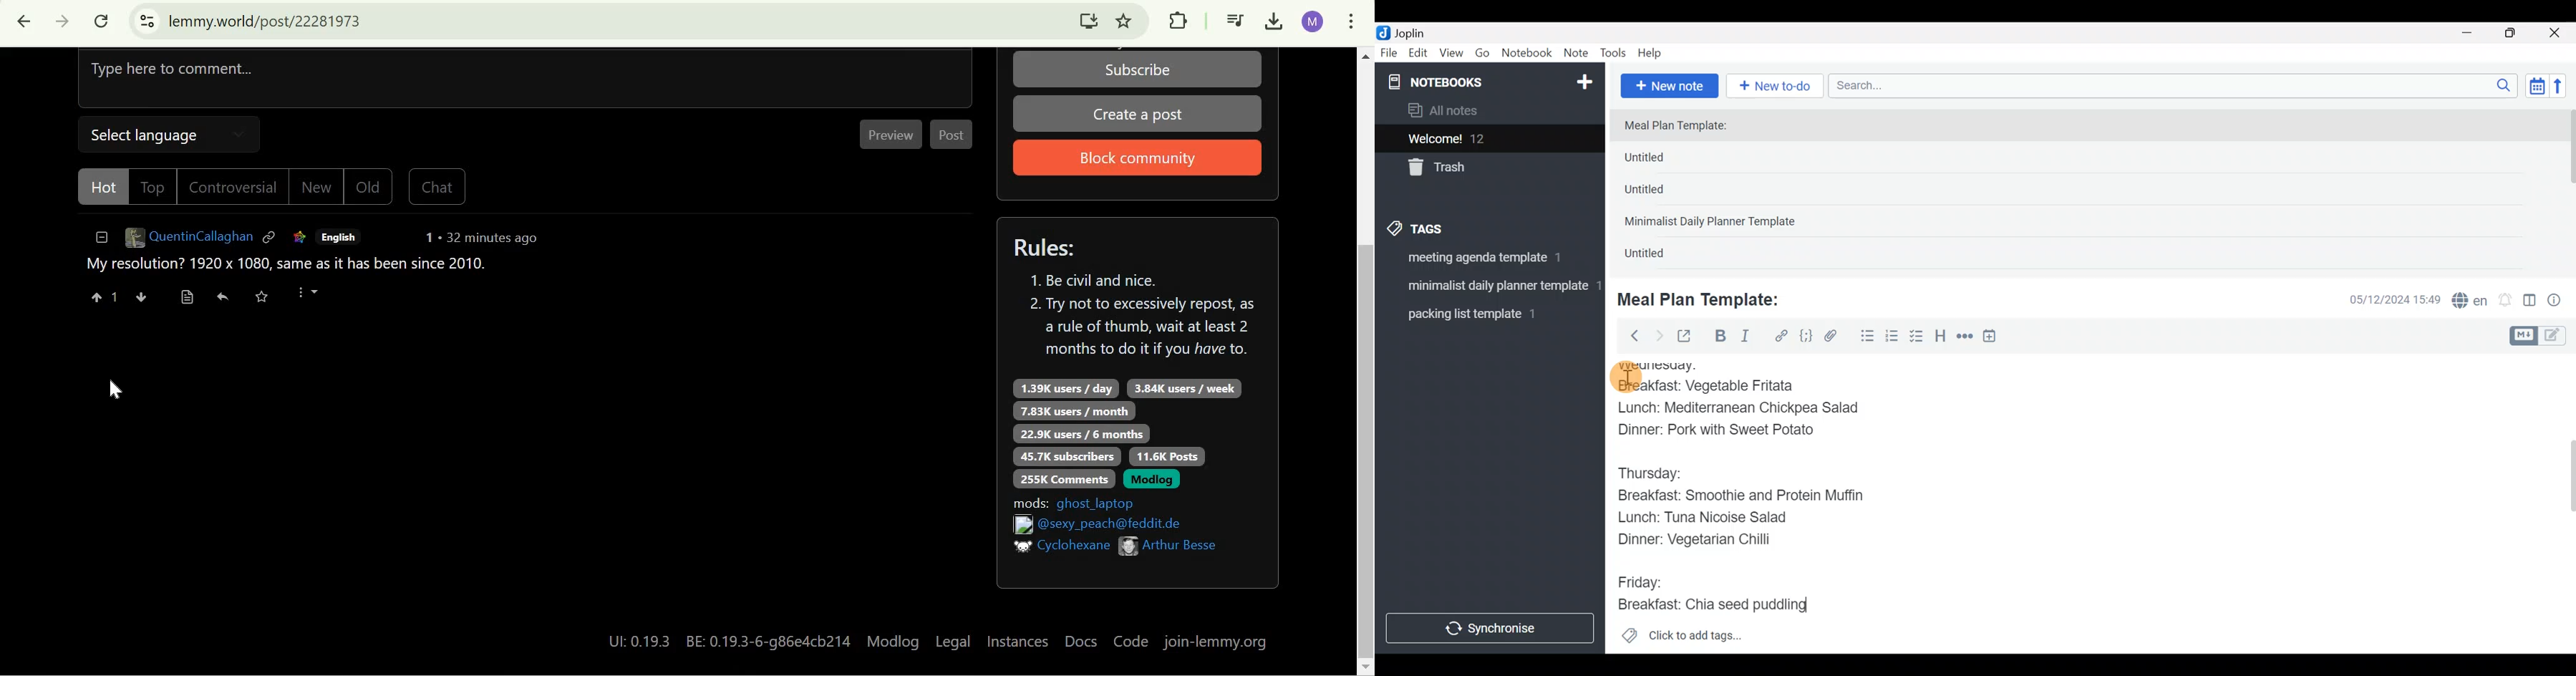 The image size is (2576, 700). I want to click on Meal Plan Template:, so click(1706, 298).